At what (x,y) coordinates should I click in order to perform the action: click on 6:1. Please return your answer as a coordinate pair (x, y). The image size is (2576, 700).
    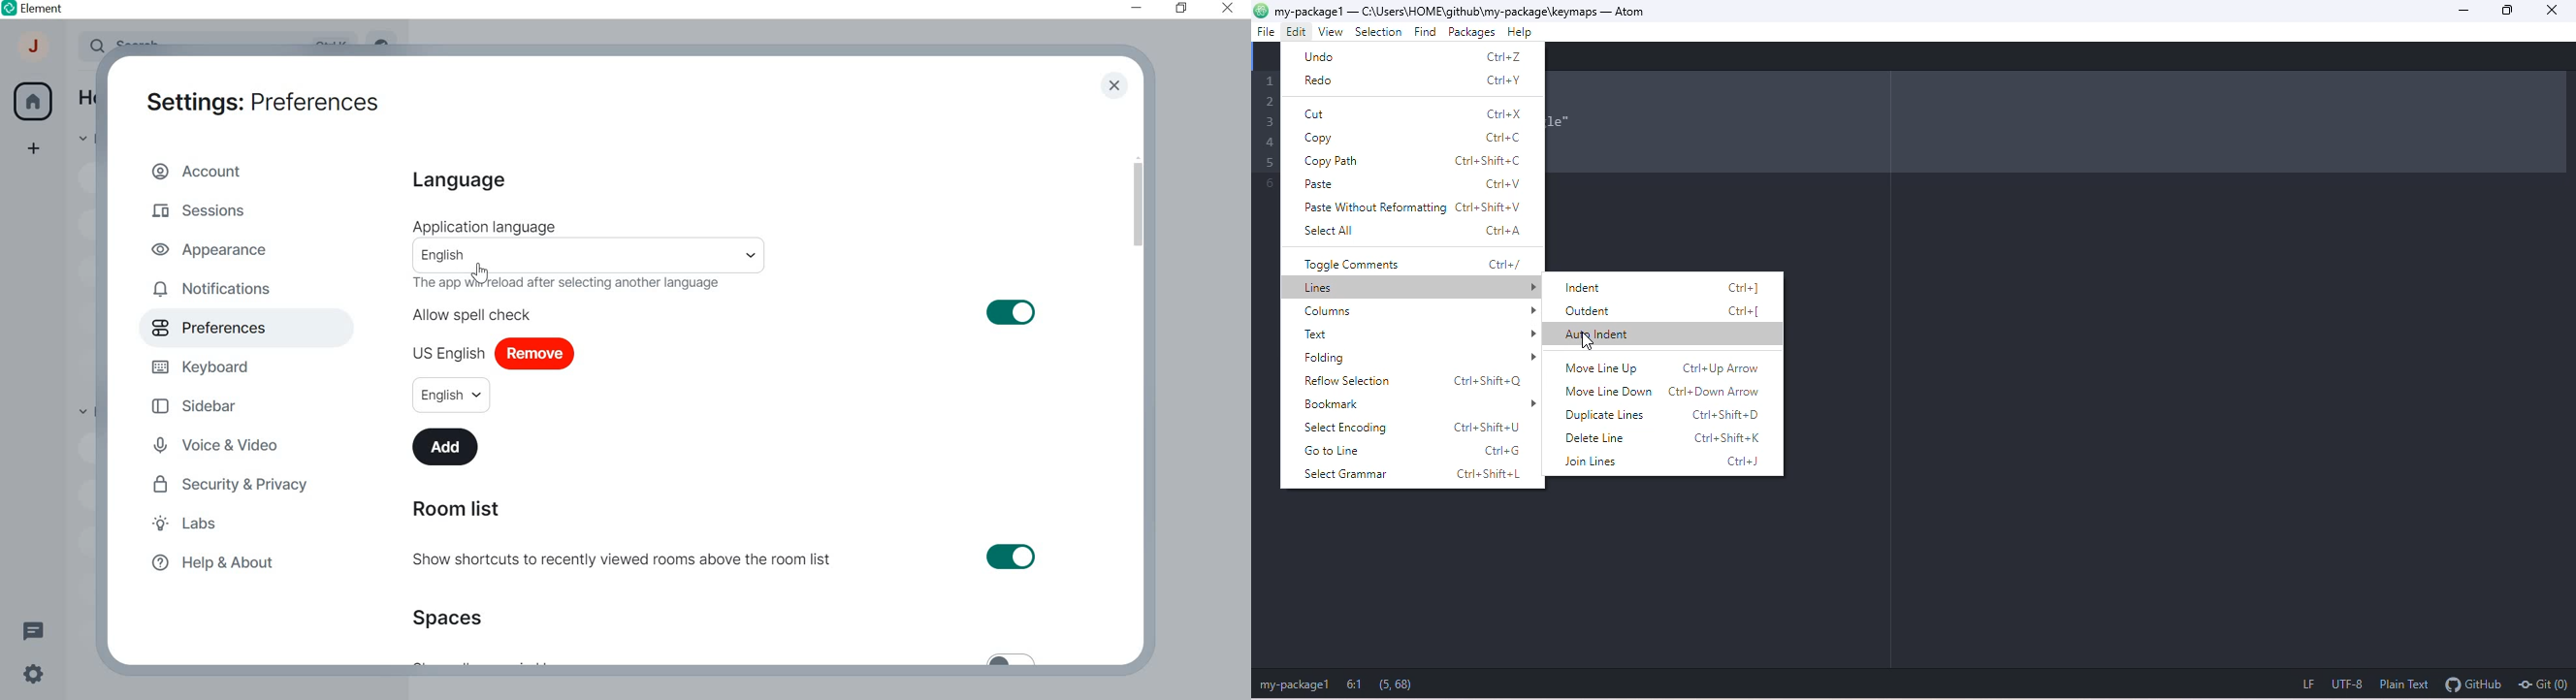
    Looking at the image, I should click on (1358, 684).